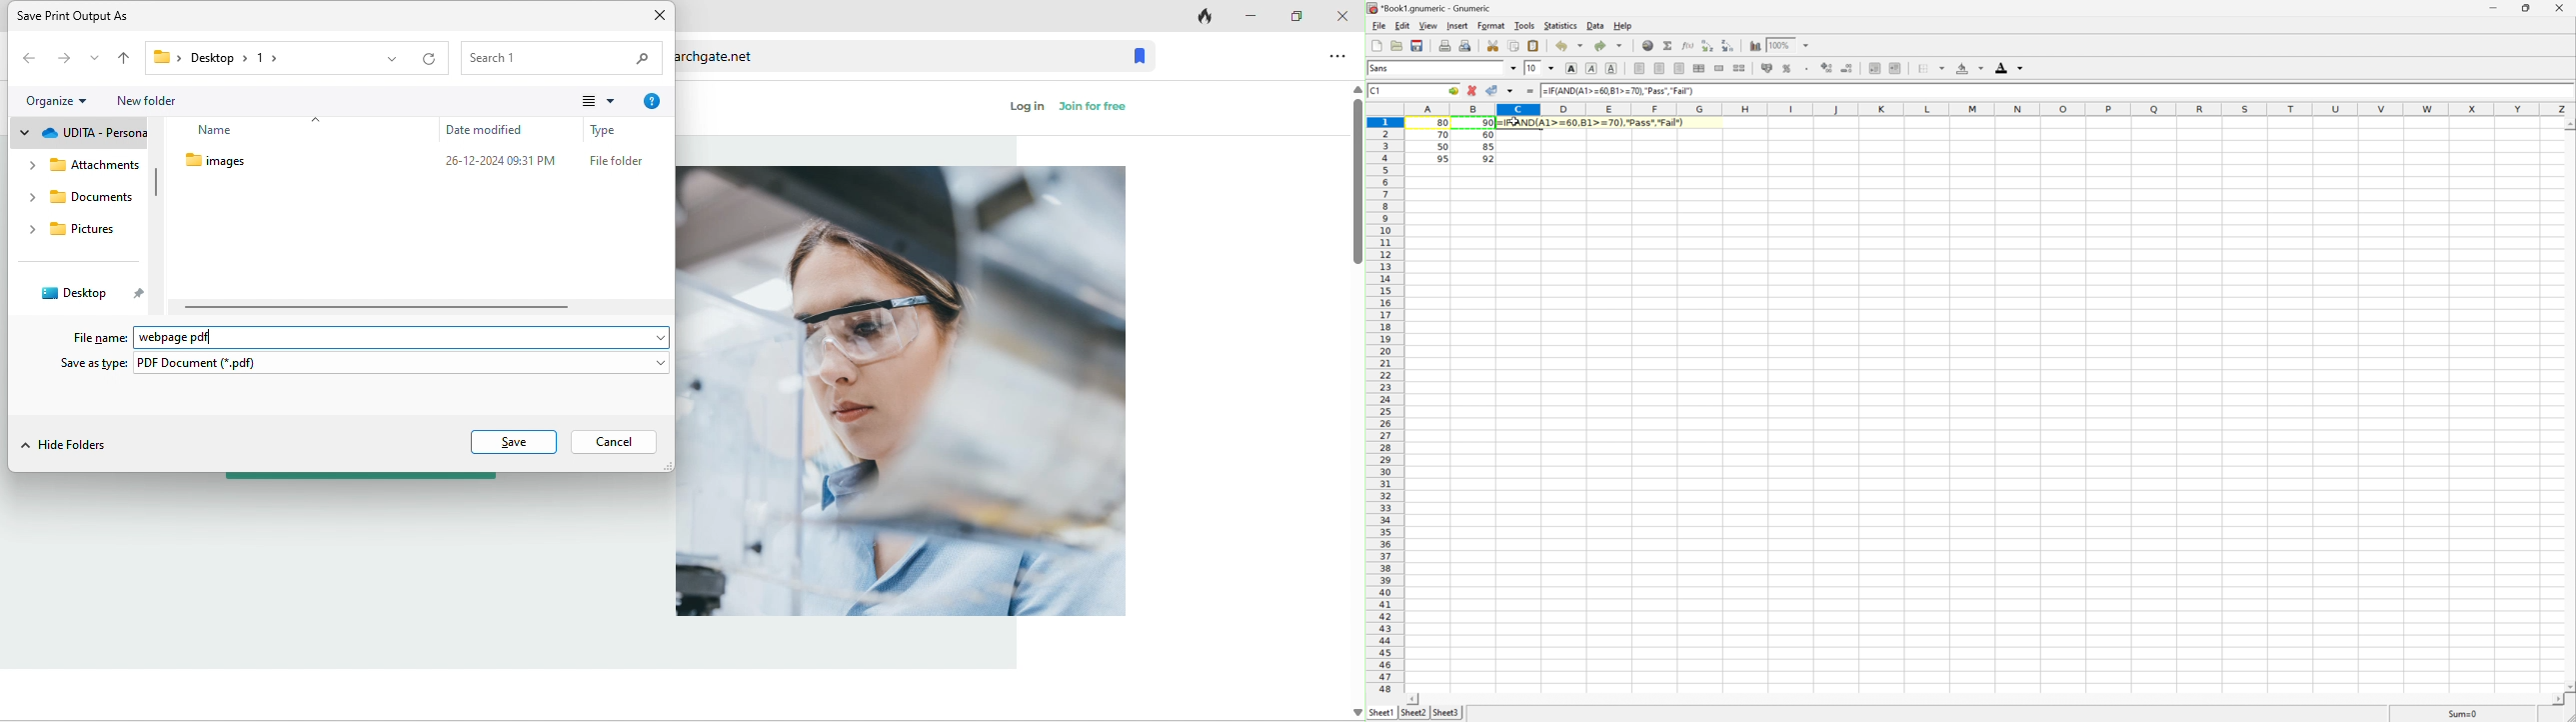 Image resolution: width=2576 pixels, height=728 pixels. I want to click on Borders, so click(1931, 65).